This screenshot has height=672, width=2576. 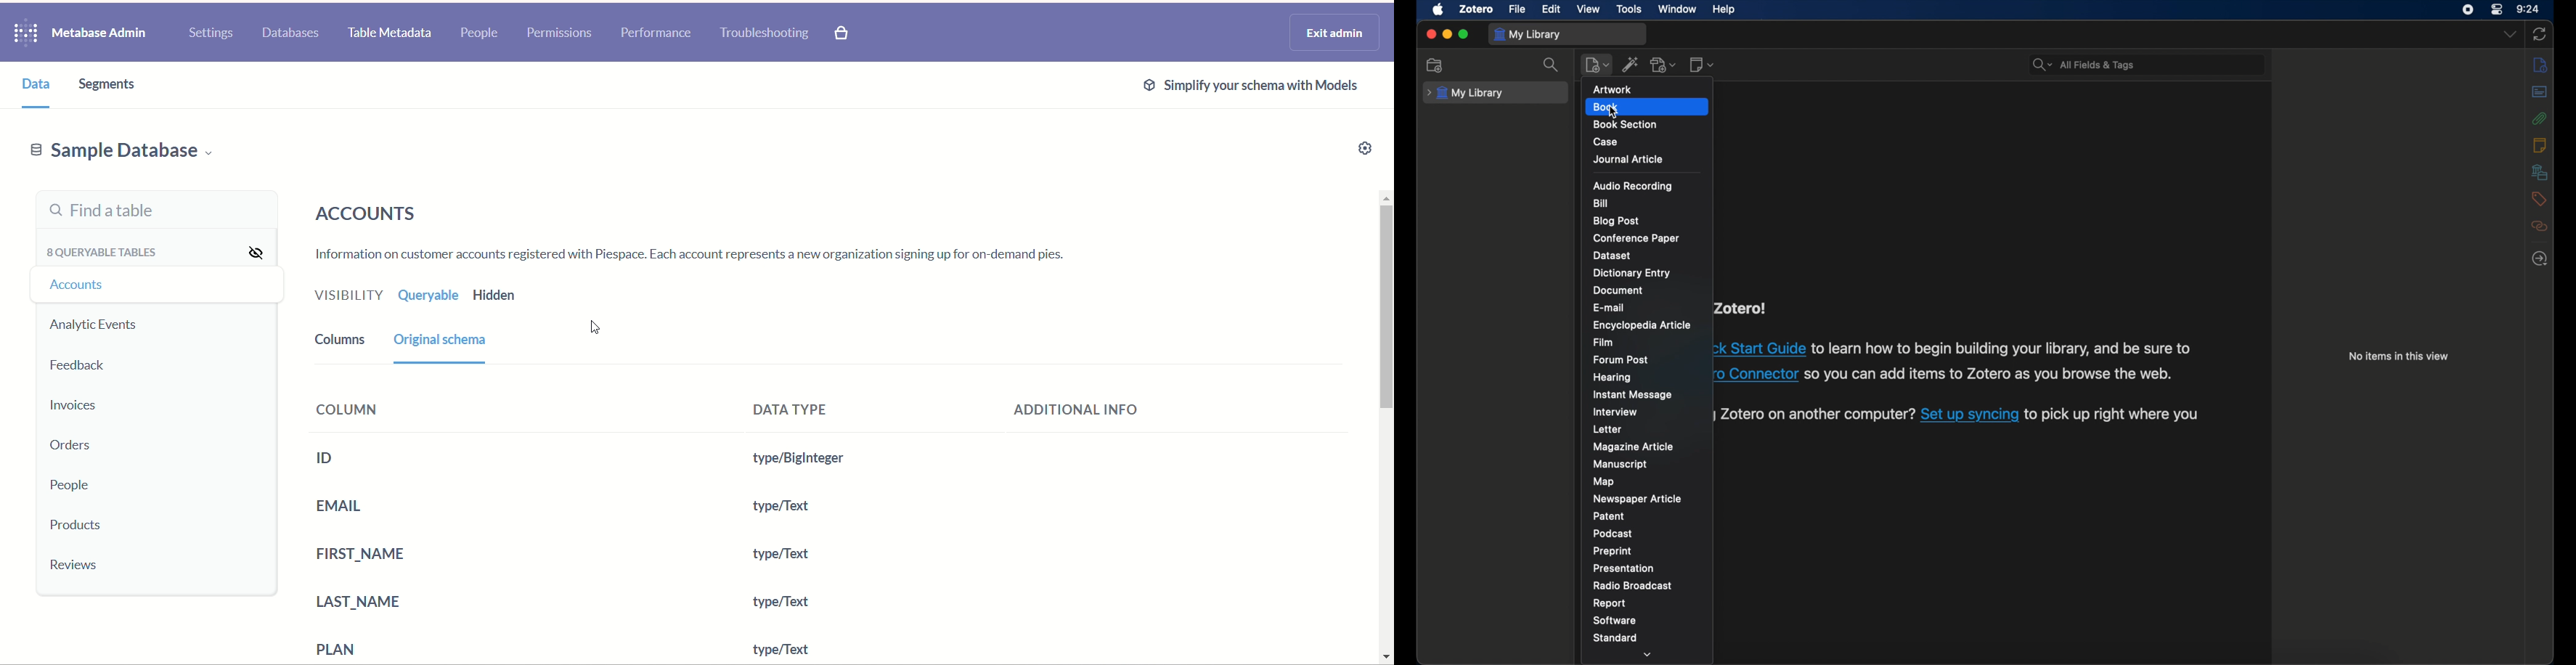 What do you see at coordinates (2540, 259) in the screenshot?
I see `locate` at bounding box center [2540, 259].